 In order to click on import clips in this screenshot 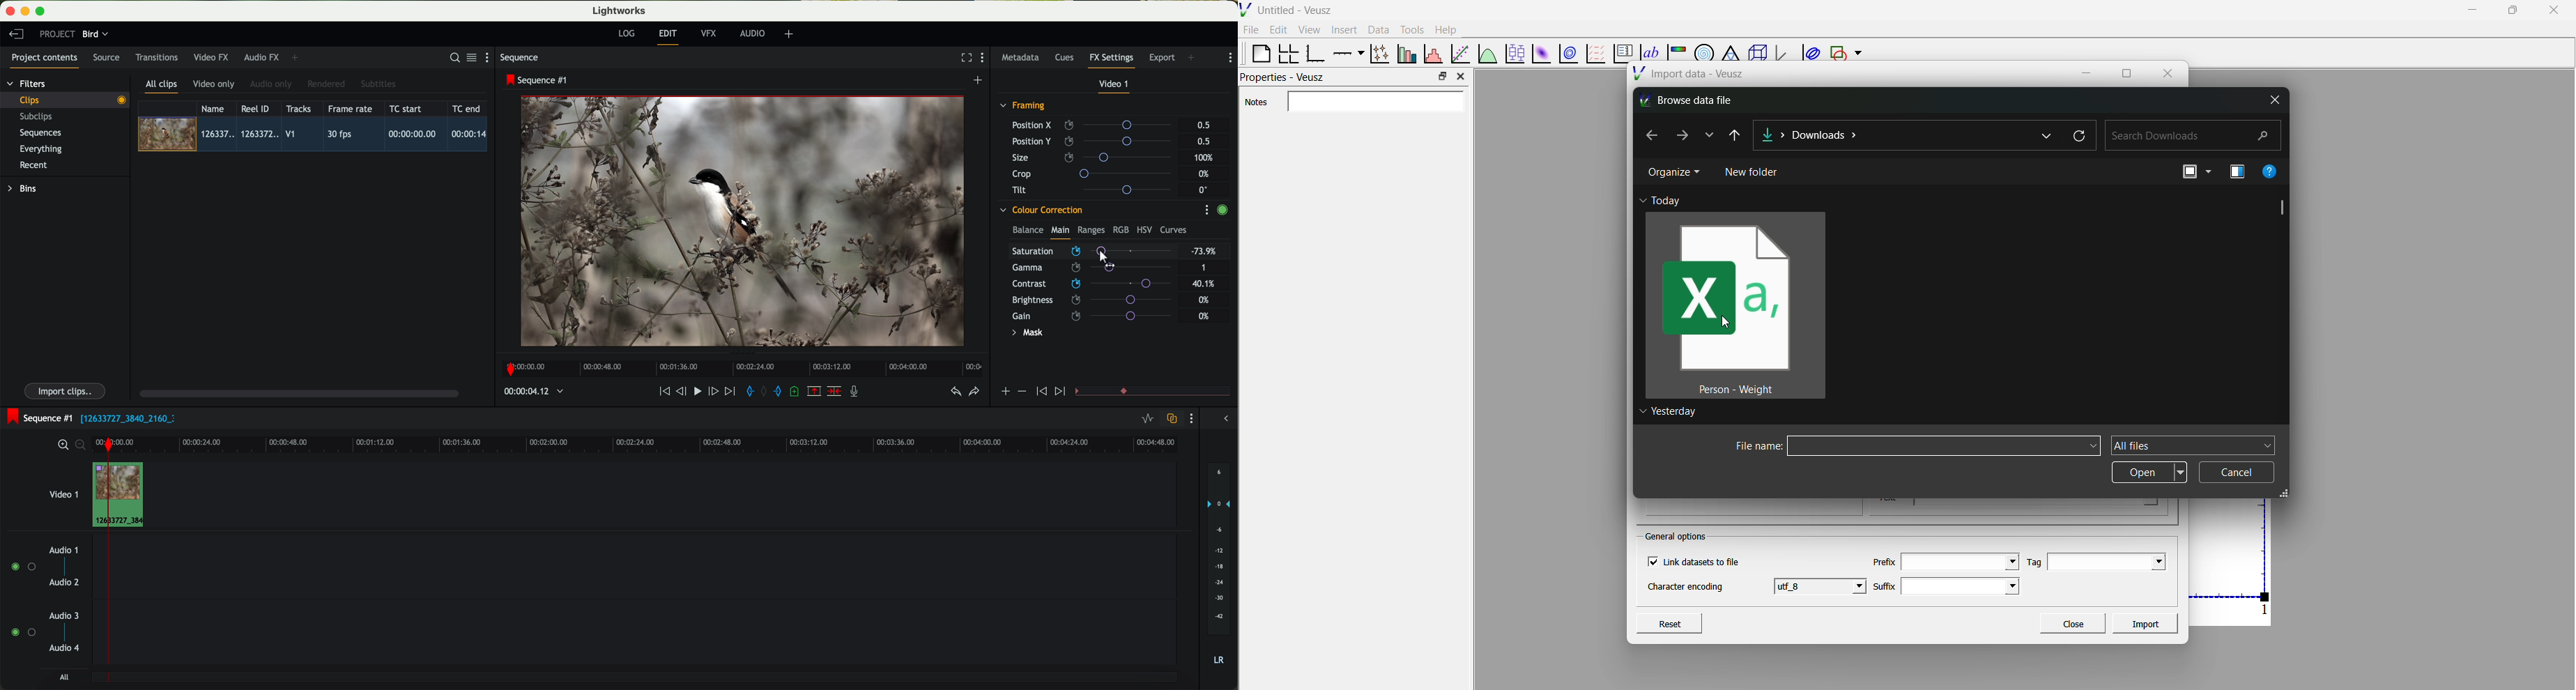, I will do `click(66, 390)`.